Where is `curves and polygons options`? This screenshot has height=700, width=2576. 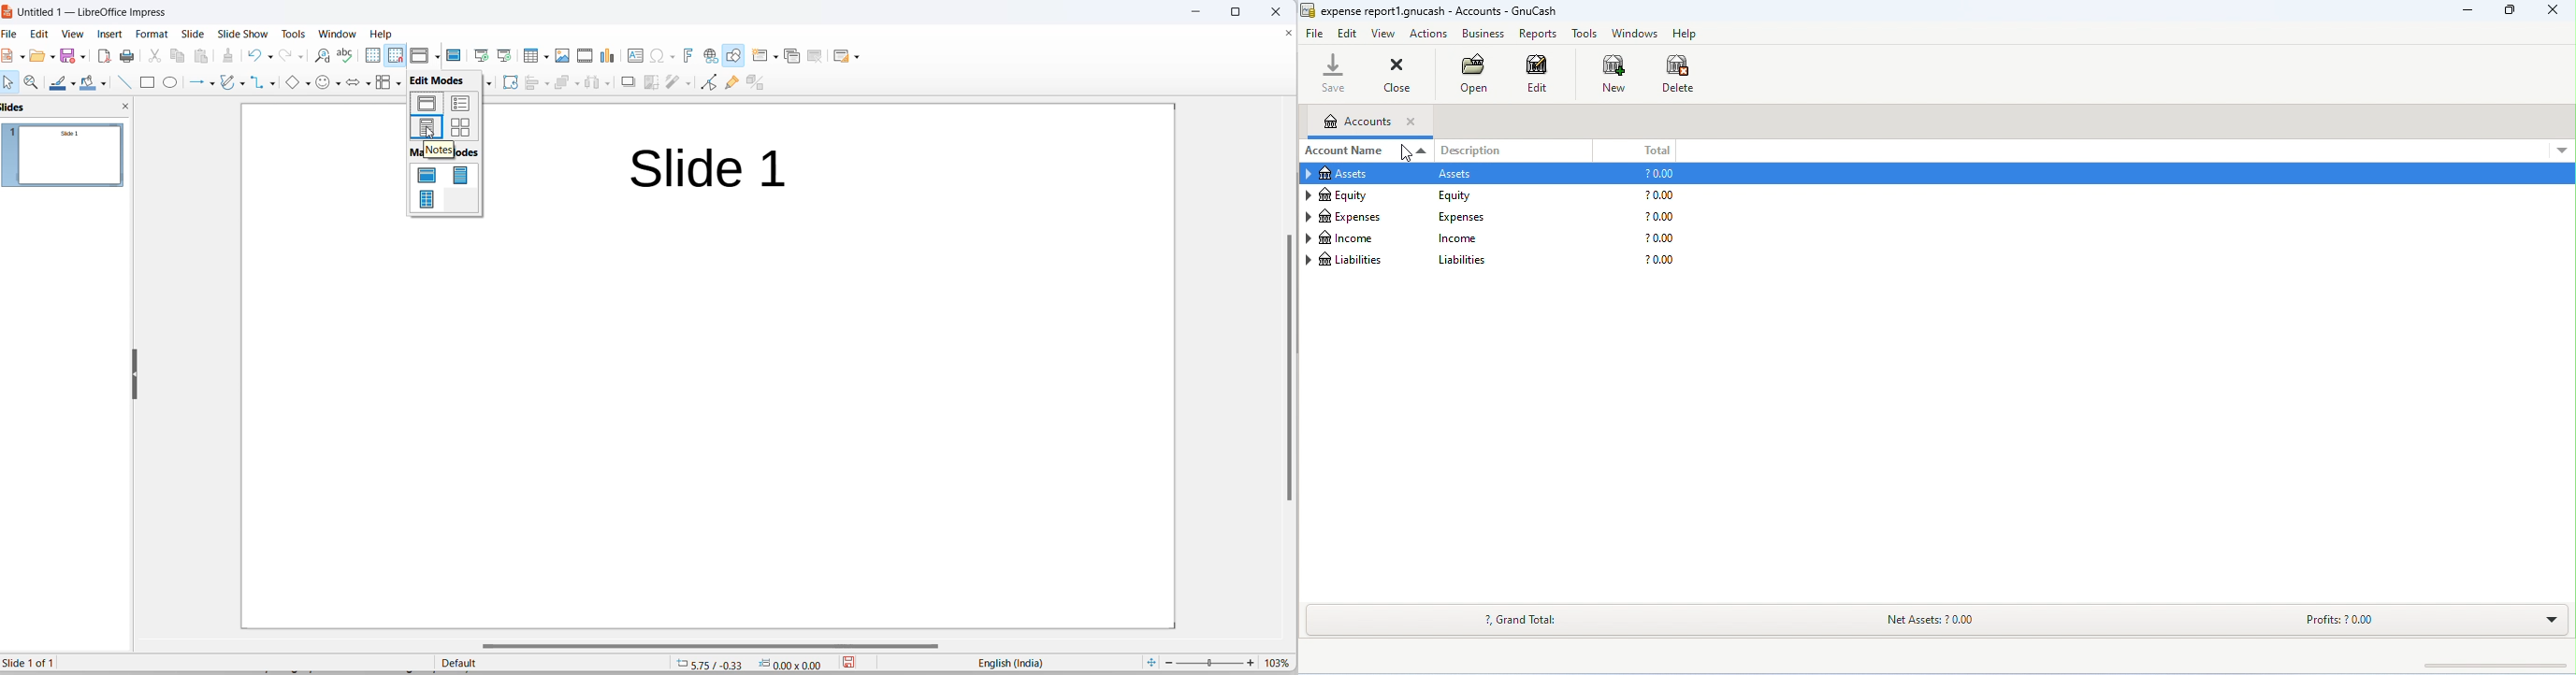
curves and polygons options is located at coordinates (246, 83).